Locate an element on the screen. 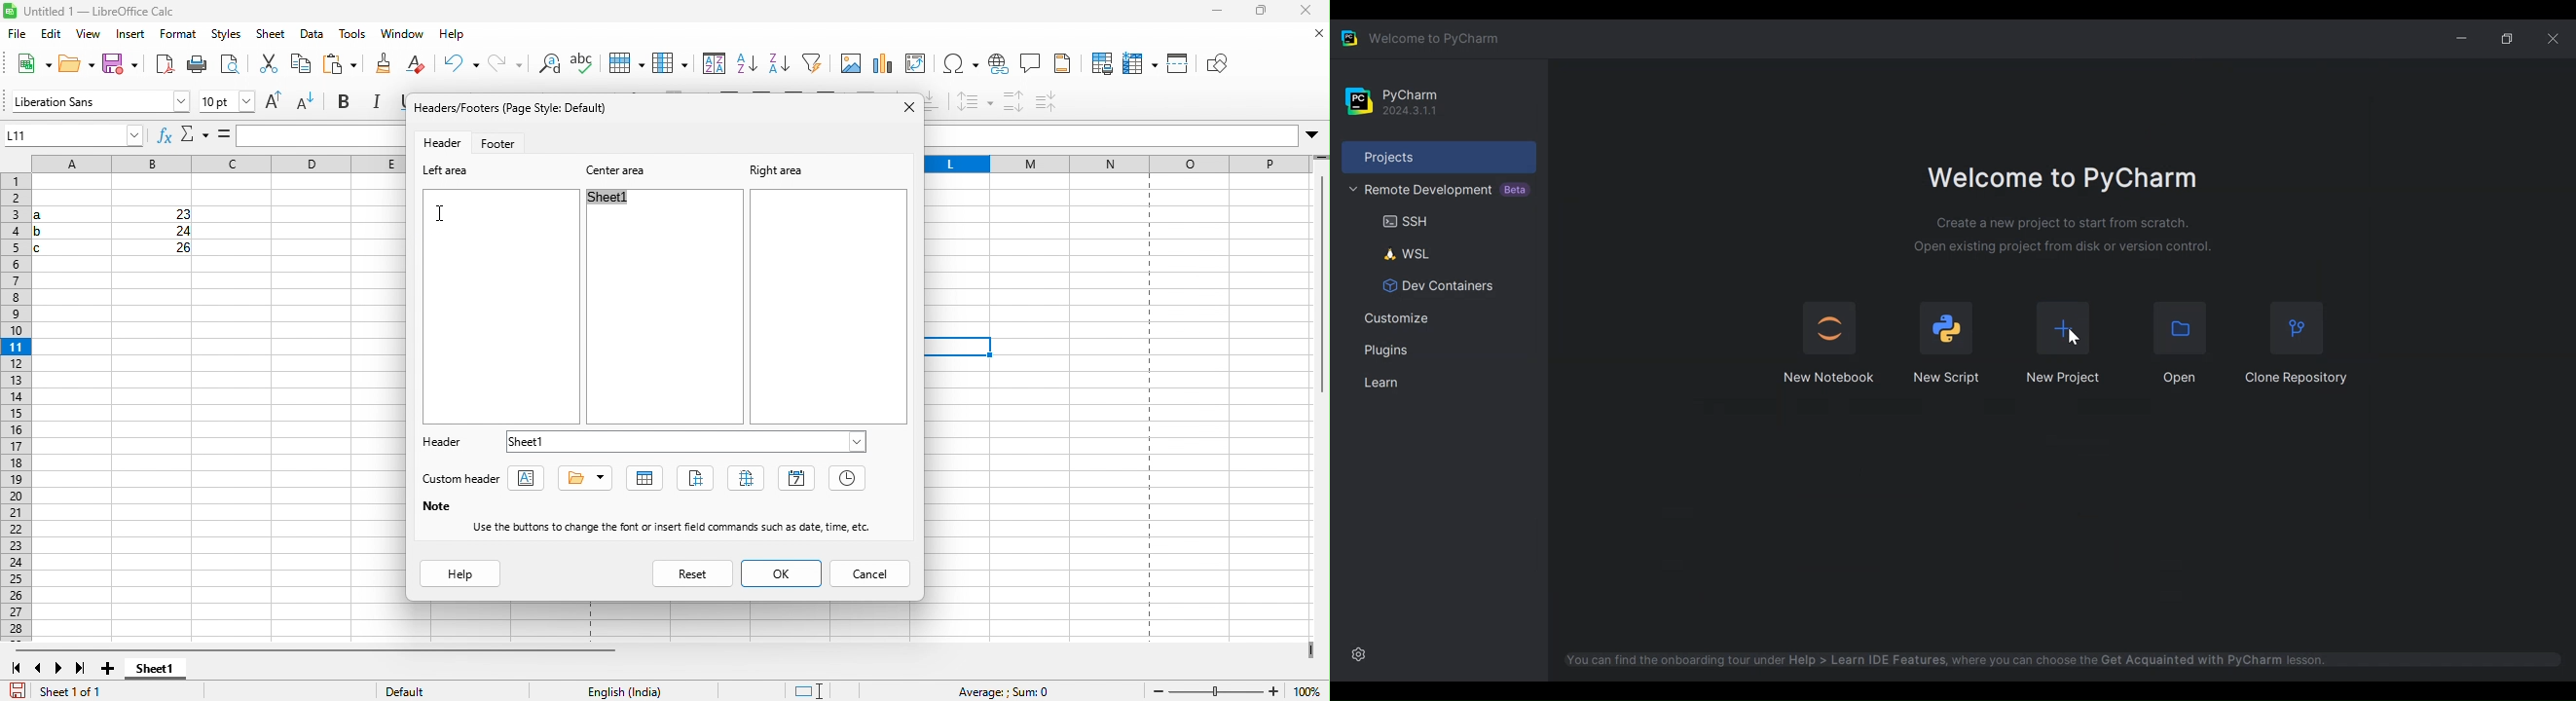  help is located at coordinates (457, 573).